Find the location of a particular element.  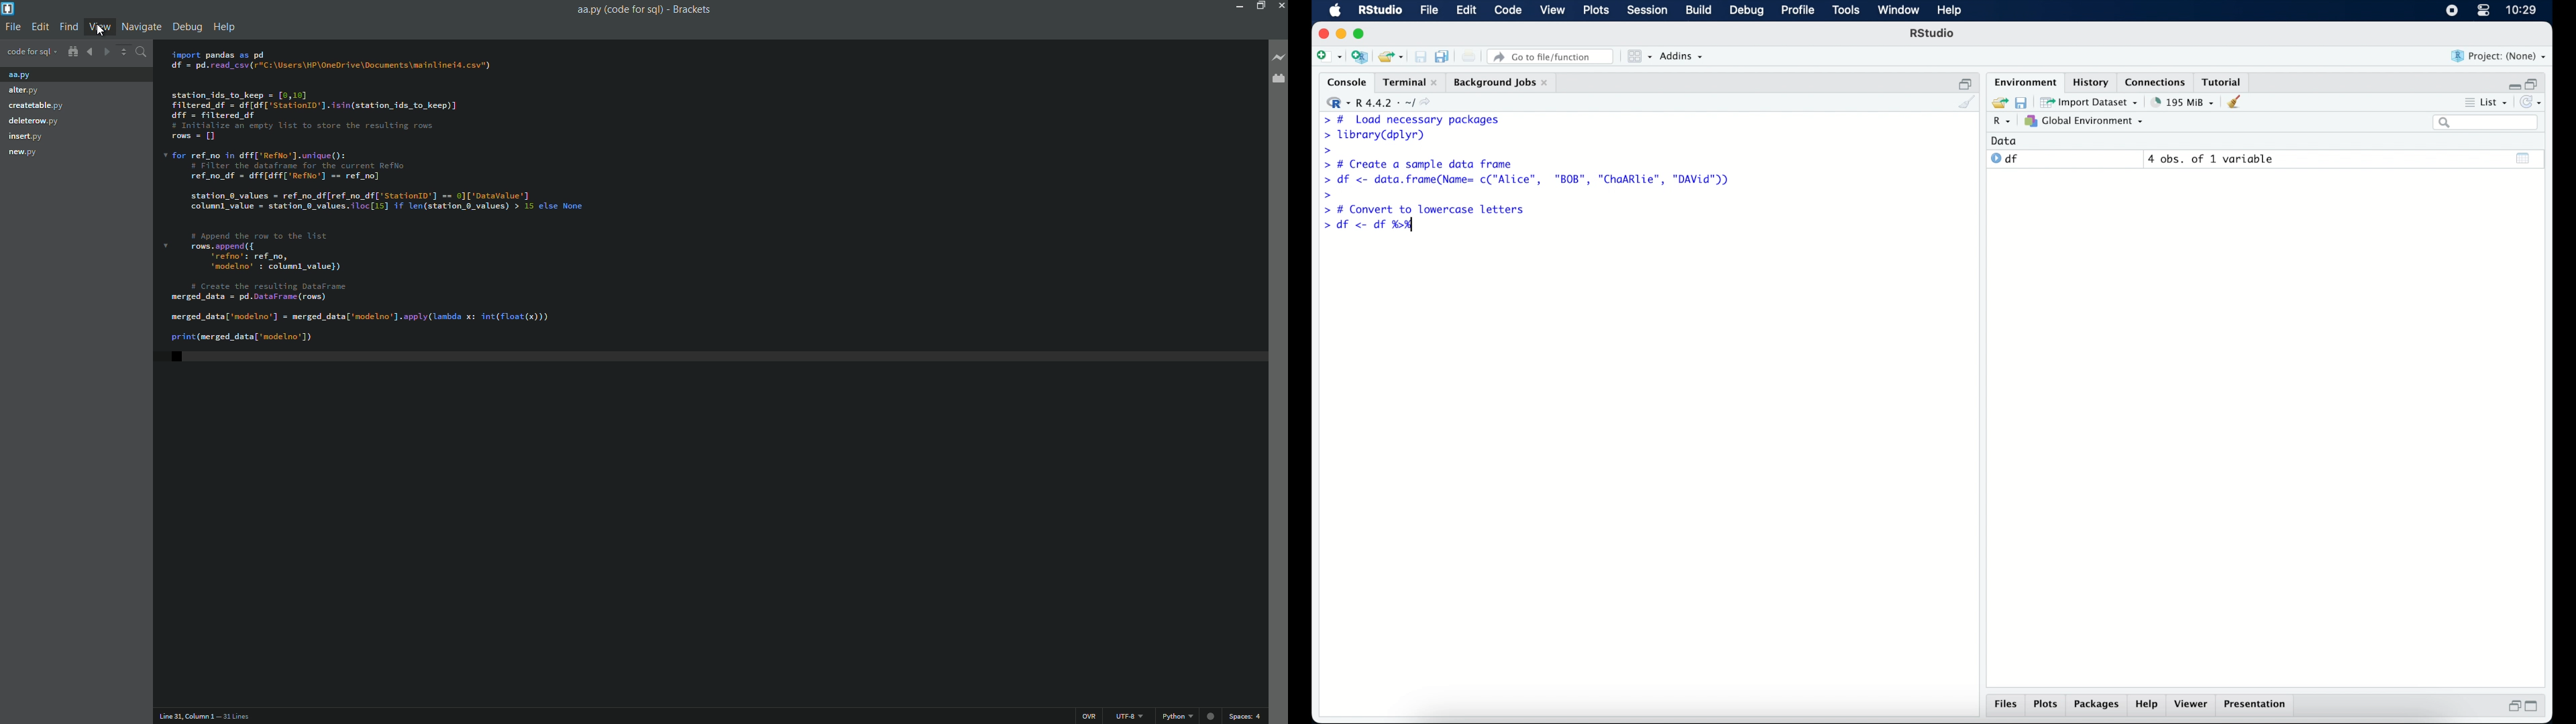

number of lines is located at coordinates (236, 717).